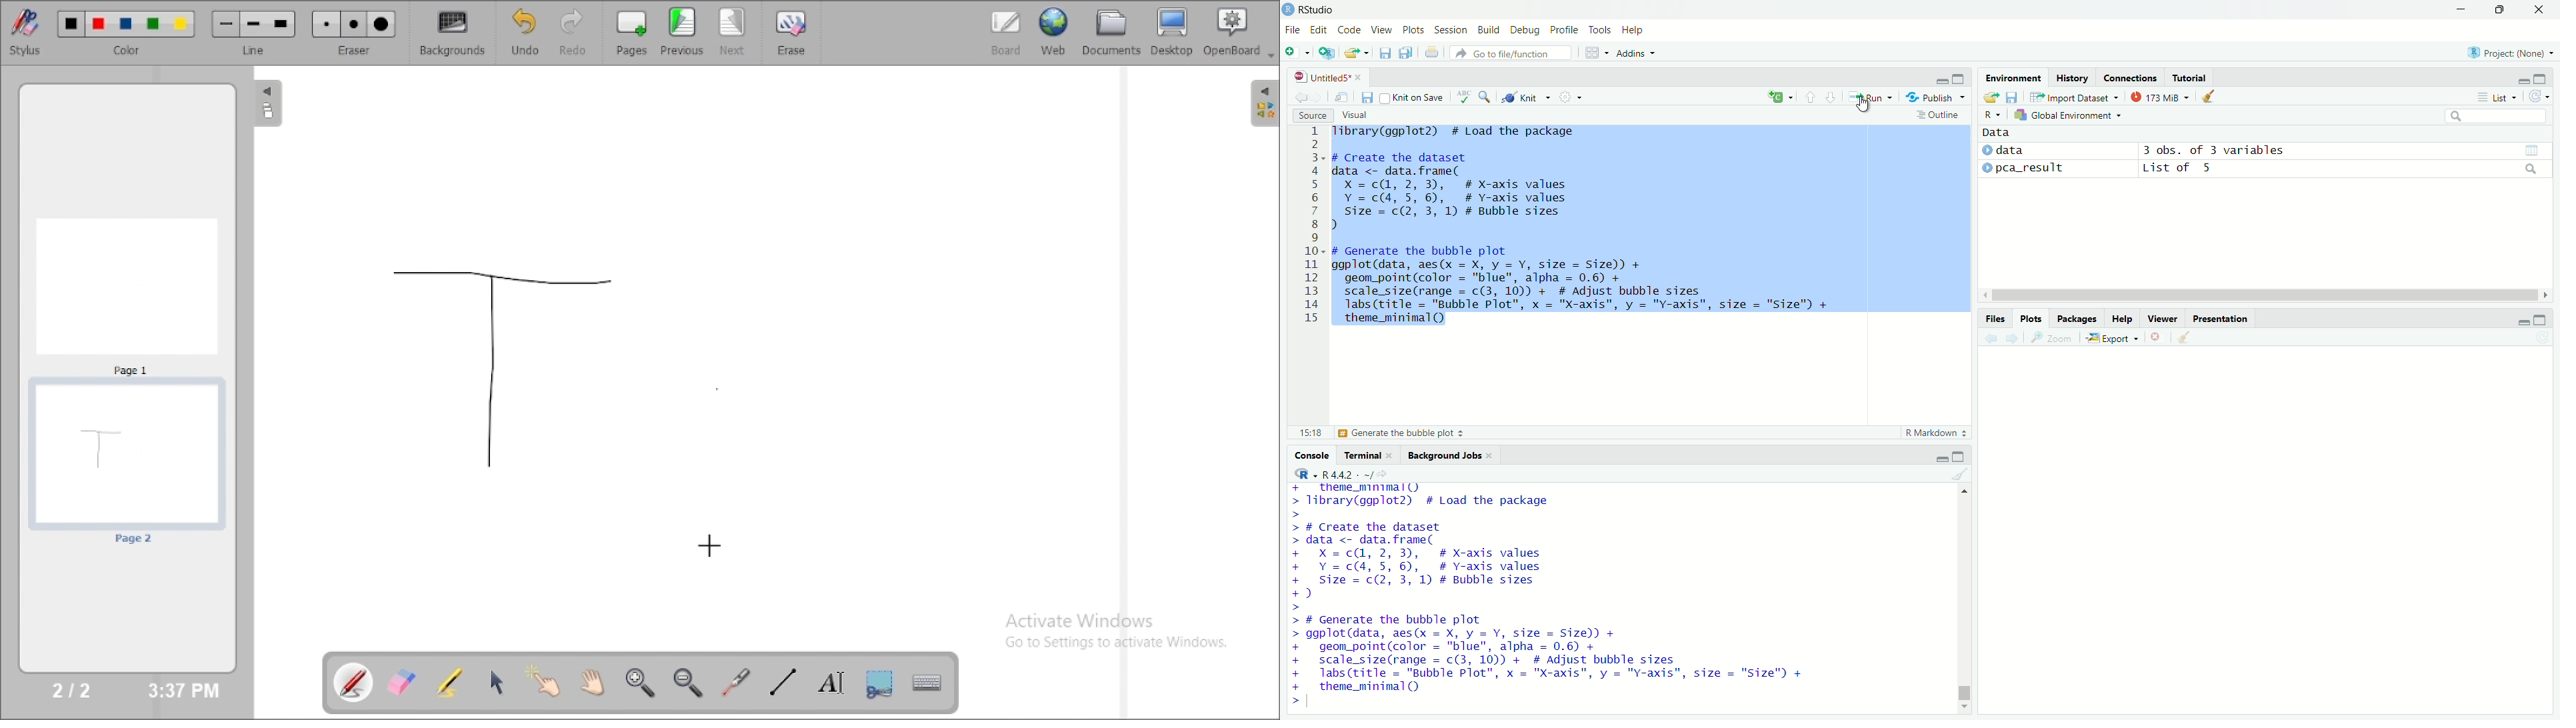 Image resolution: width=2576 pixels, height=728 pixels. What do you see at coordinates (2157, 337) in the screenshot?
I see `remove current plot` at bounding box center [2157, 337].